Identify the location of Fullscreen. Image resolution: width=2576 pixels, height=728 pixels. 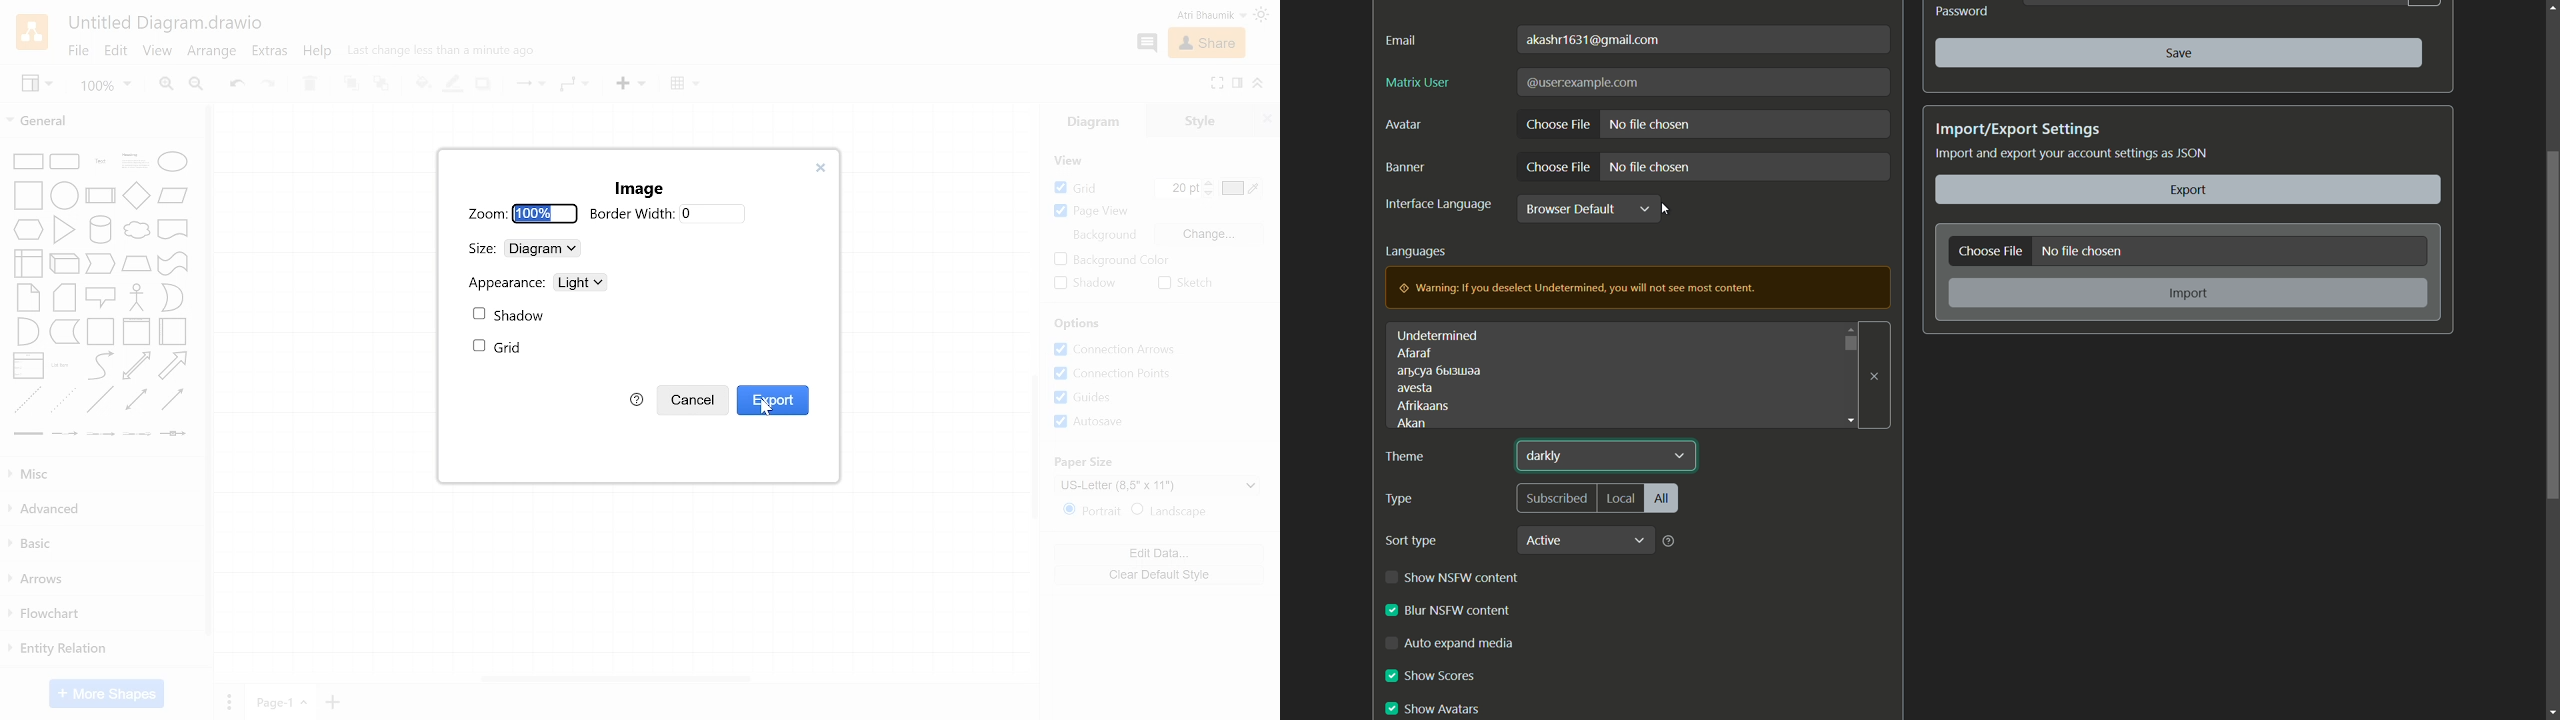
(1216, 83).